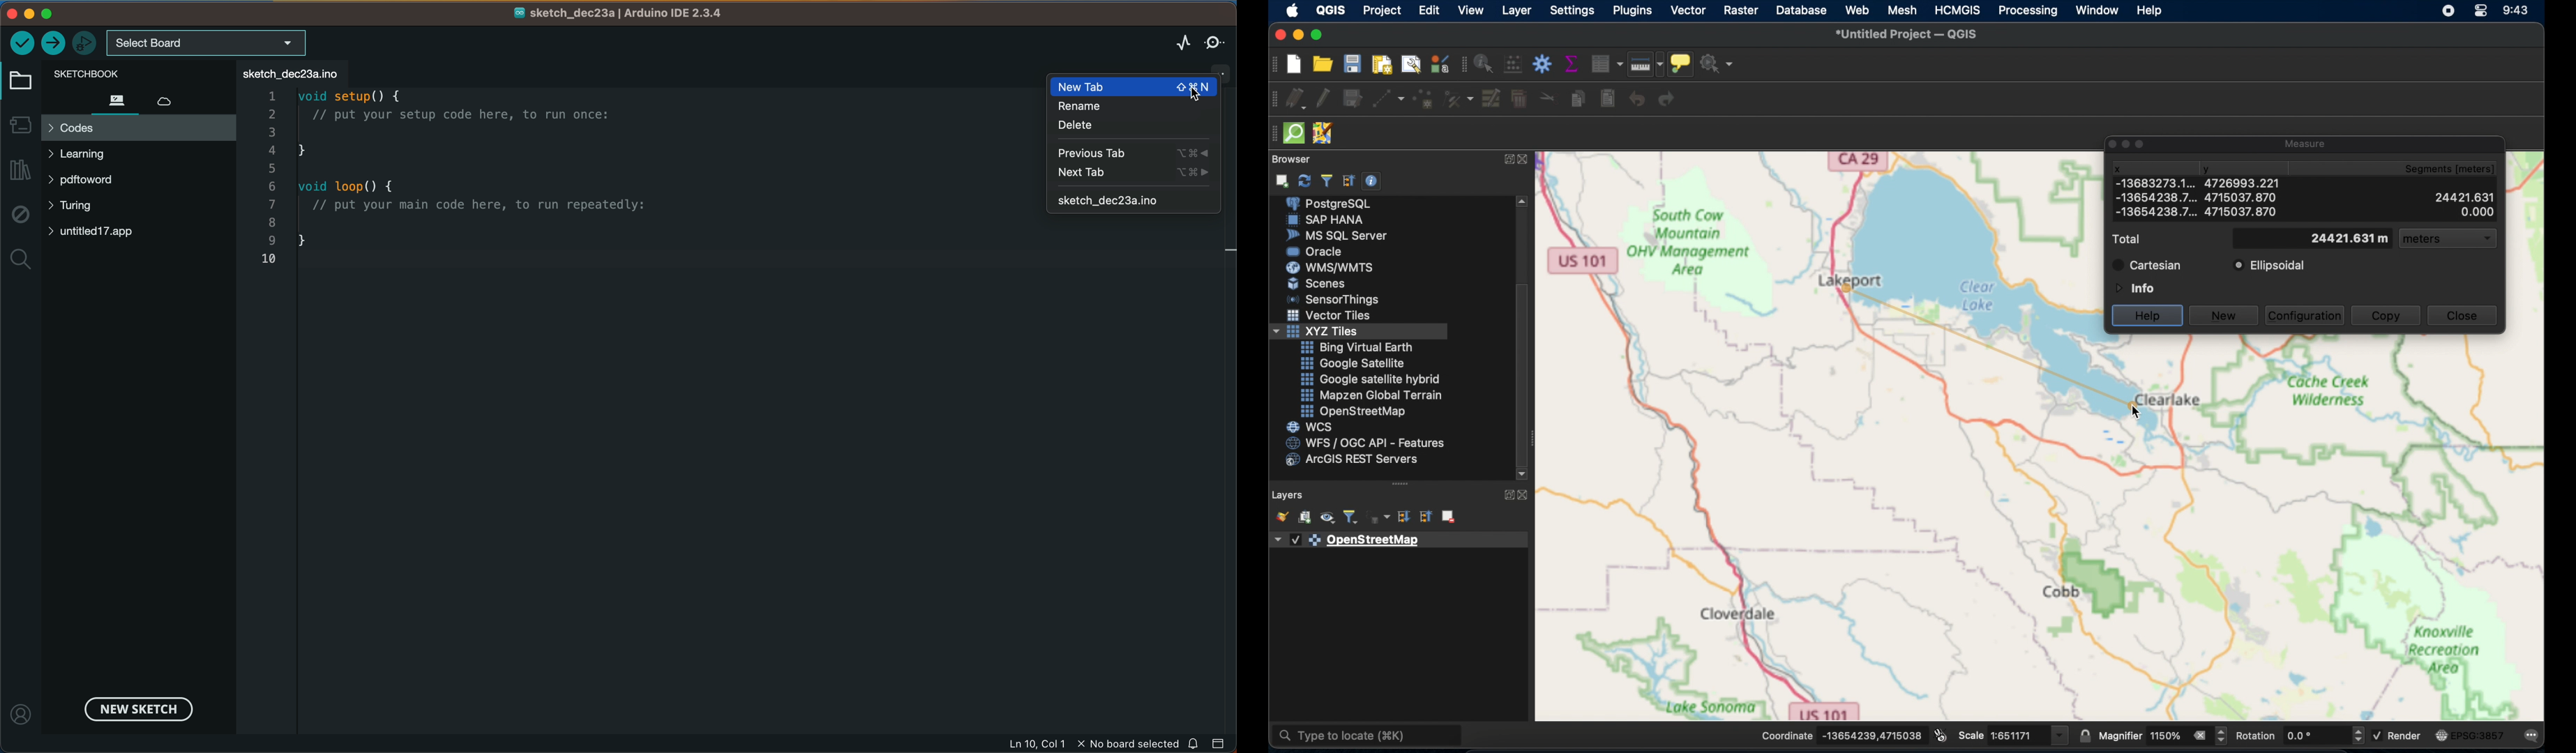  What do you see at coordinates (43, 13) in the screenshot?
I see `window control` at bounding box center [43, 13].